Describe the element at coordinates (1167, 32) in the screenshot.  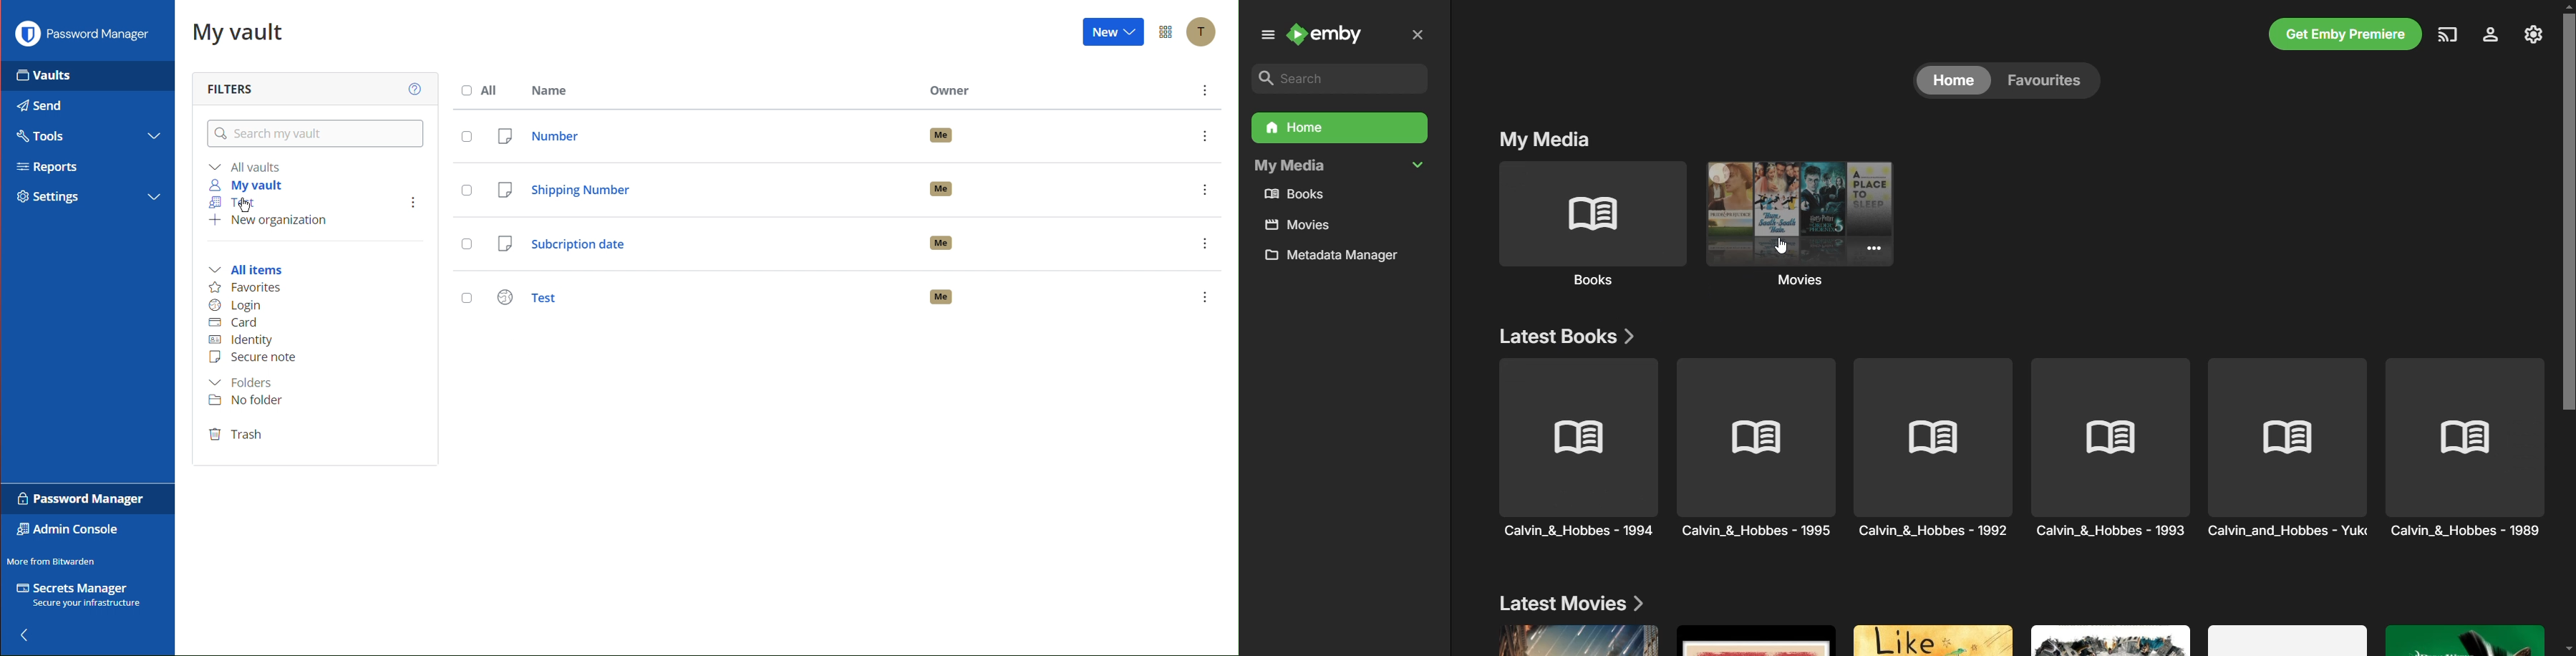
I see `More Options` at that location.